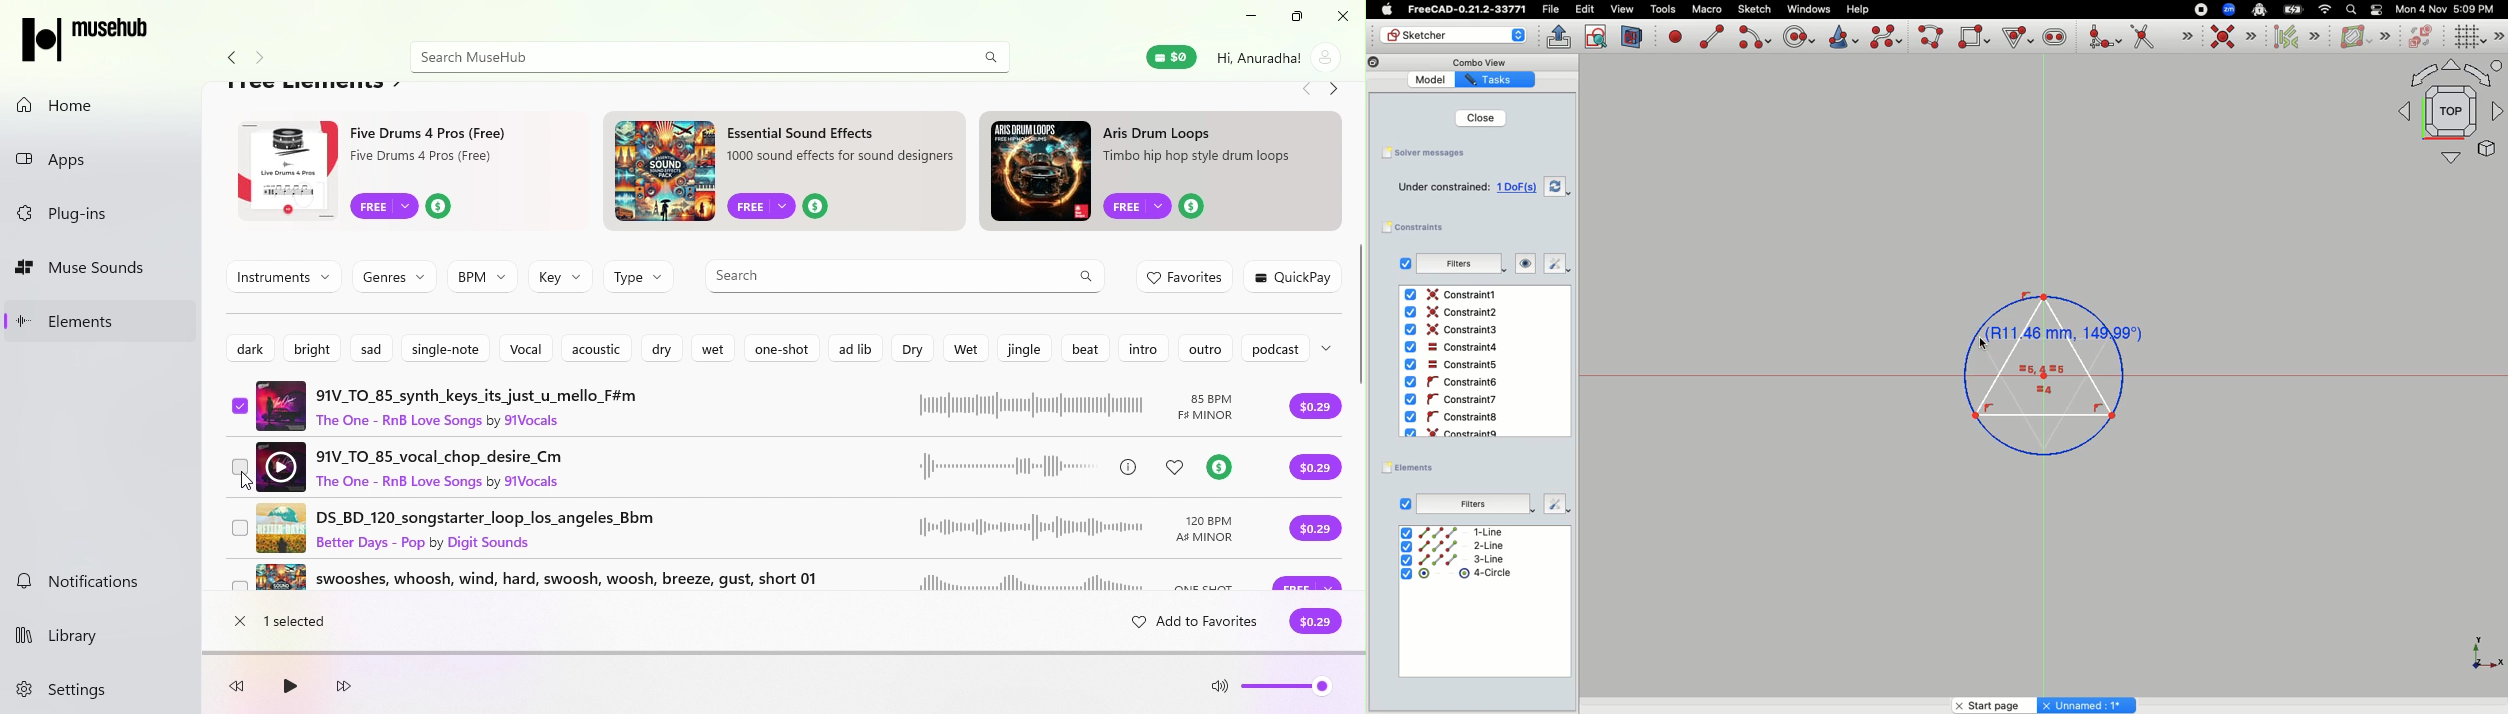 This screenshot has height=728, width=2520. What do you see at coordinates (1361, 361) in the screenshot?
I see `scroll bar` at bounding box center [1361, 361].